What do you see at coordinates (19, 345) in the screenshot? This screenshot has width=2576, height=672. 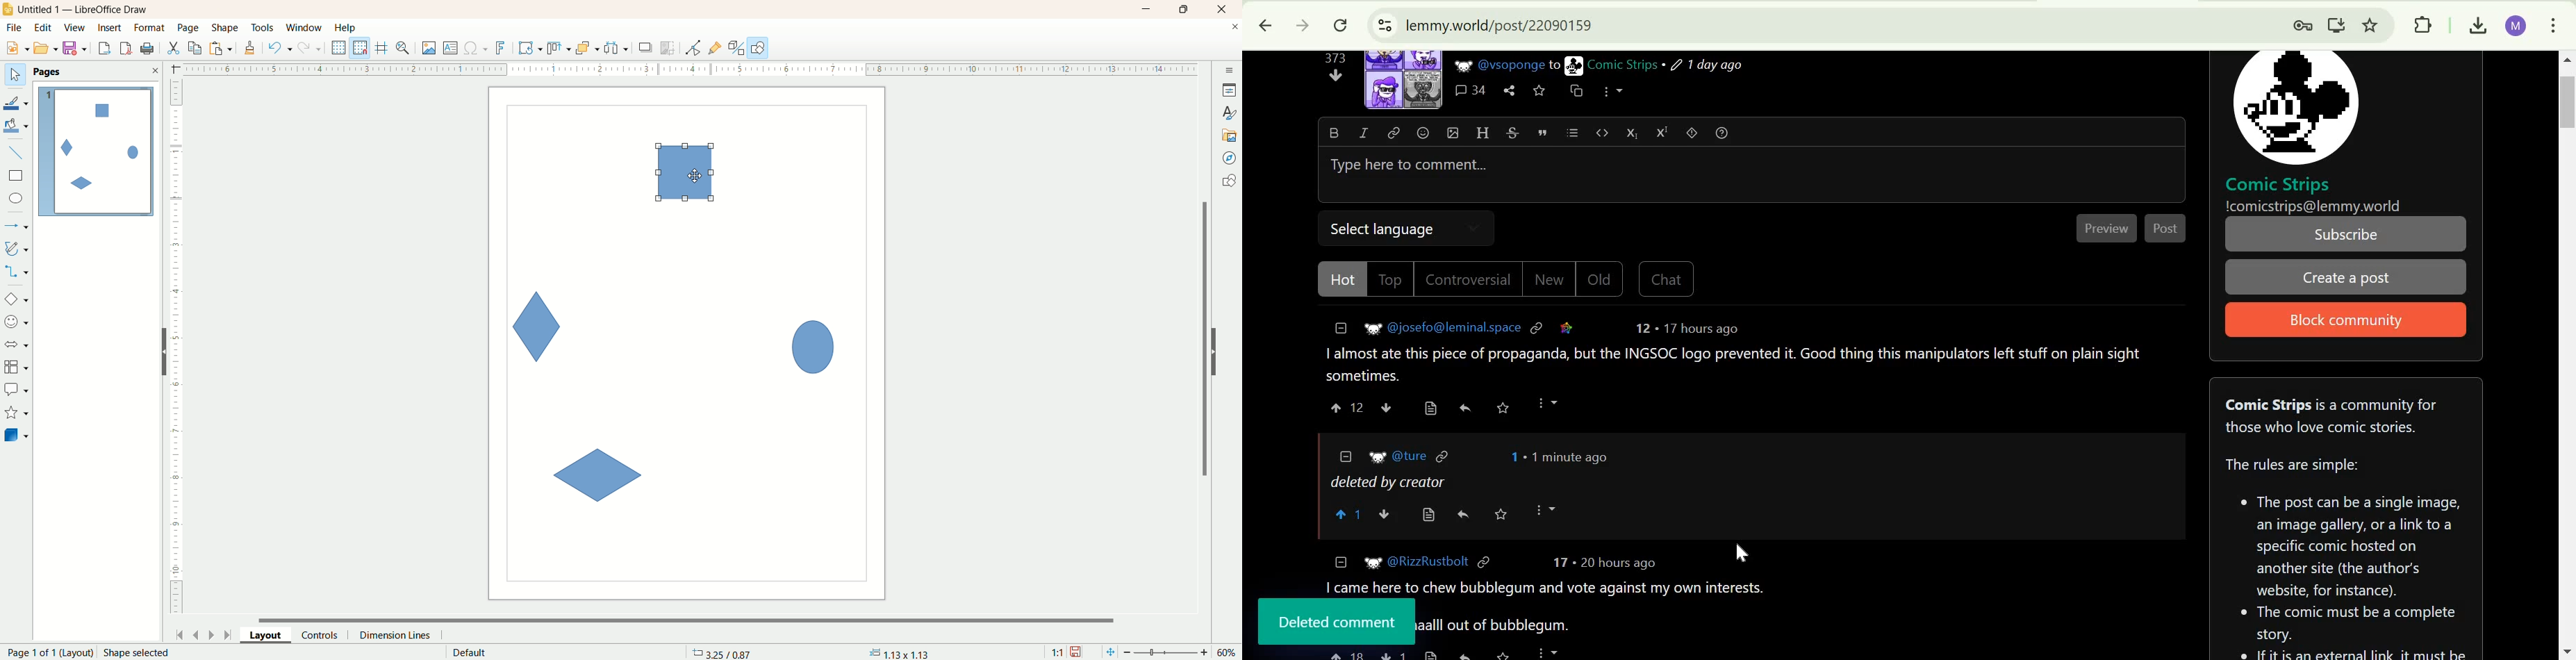 I see `block arrow` at bounding box center [19, 345].